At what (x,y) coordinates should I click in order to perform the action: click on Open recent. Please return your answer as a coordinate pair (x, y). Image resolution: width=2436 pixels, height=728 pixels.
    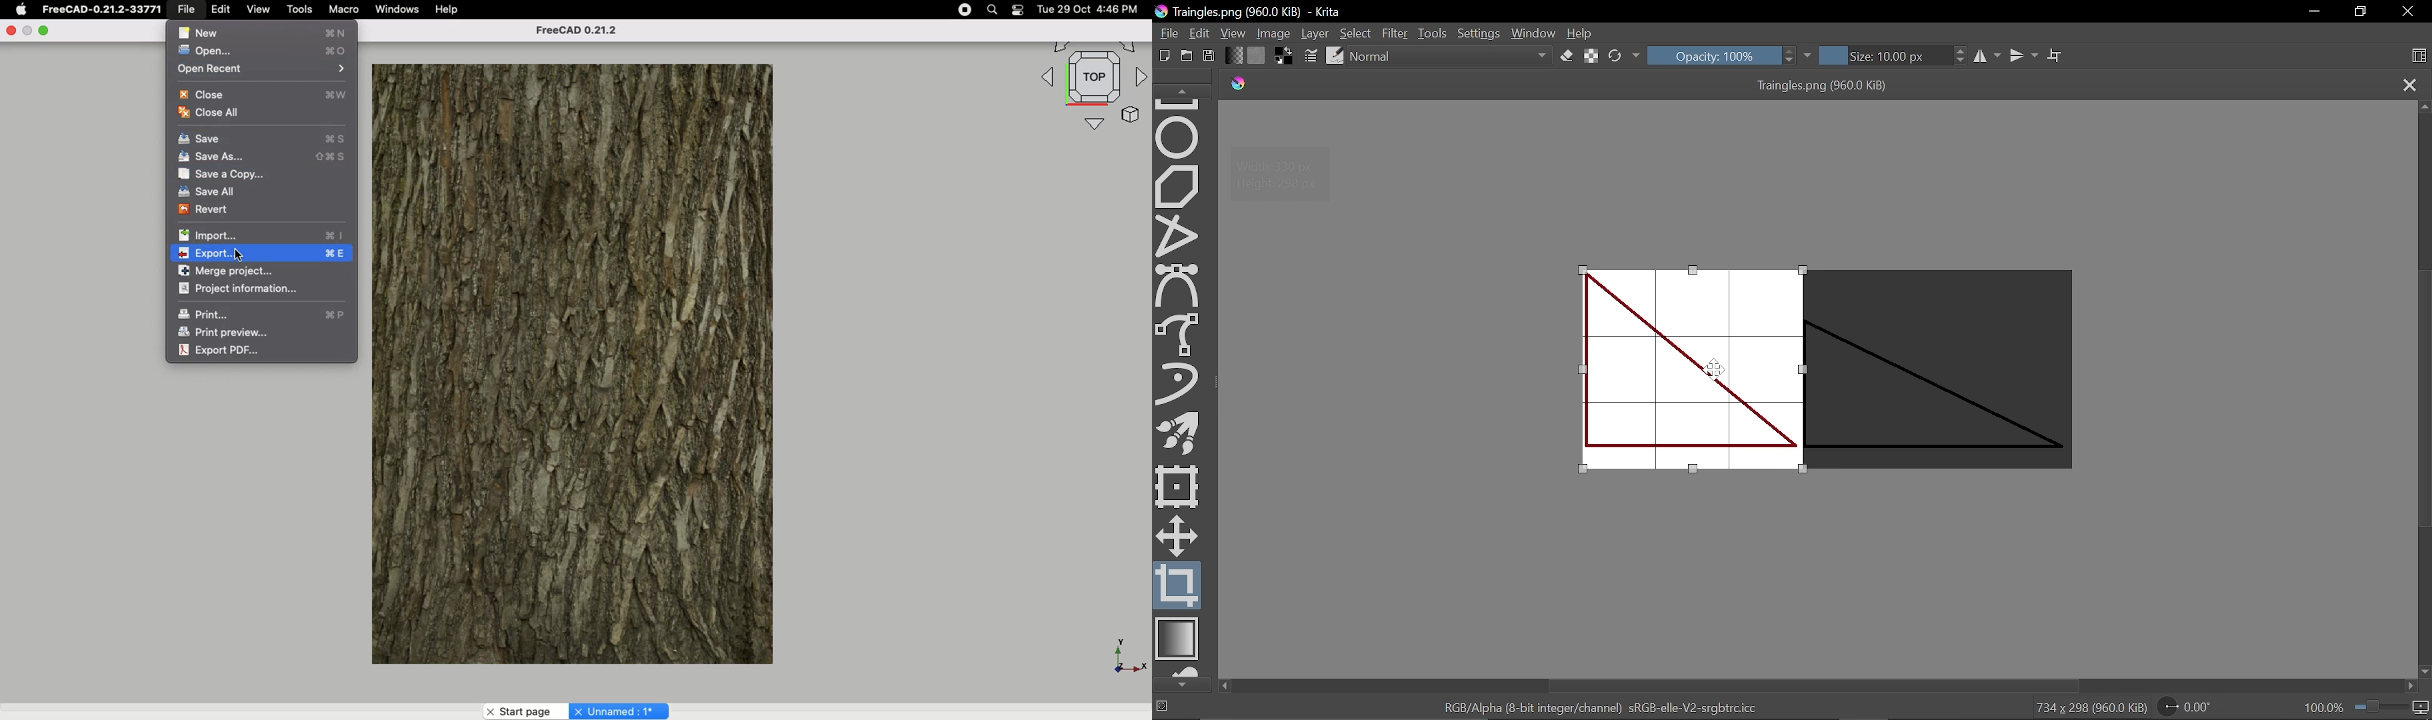
    Looking at the image, I should click on (258, 70).